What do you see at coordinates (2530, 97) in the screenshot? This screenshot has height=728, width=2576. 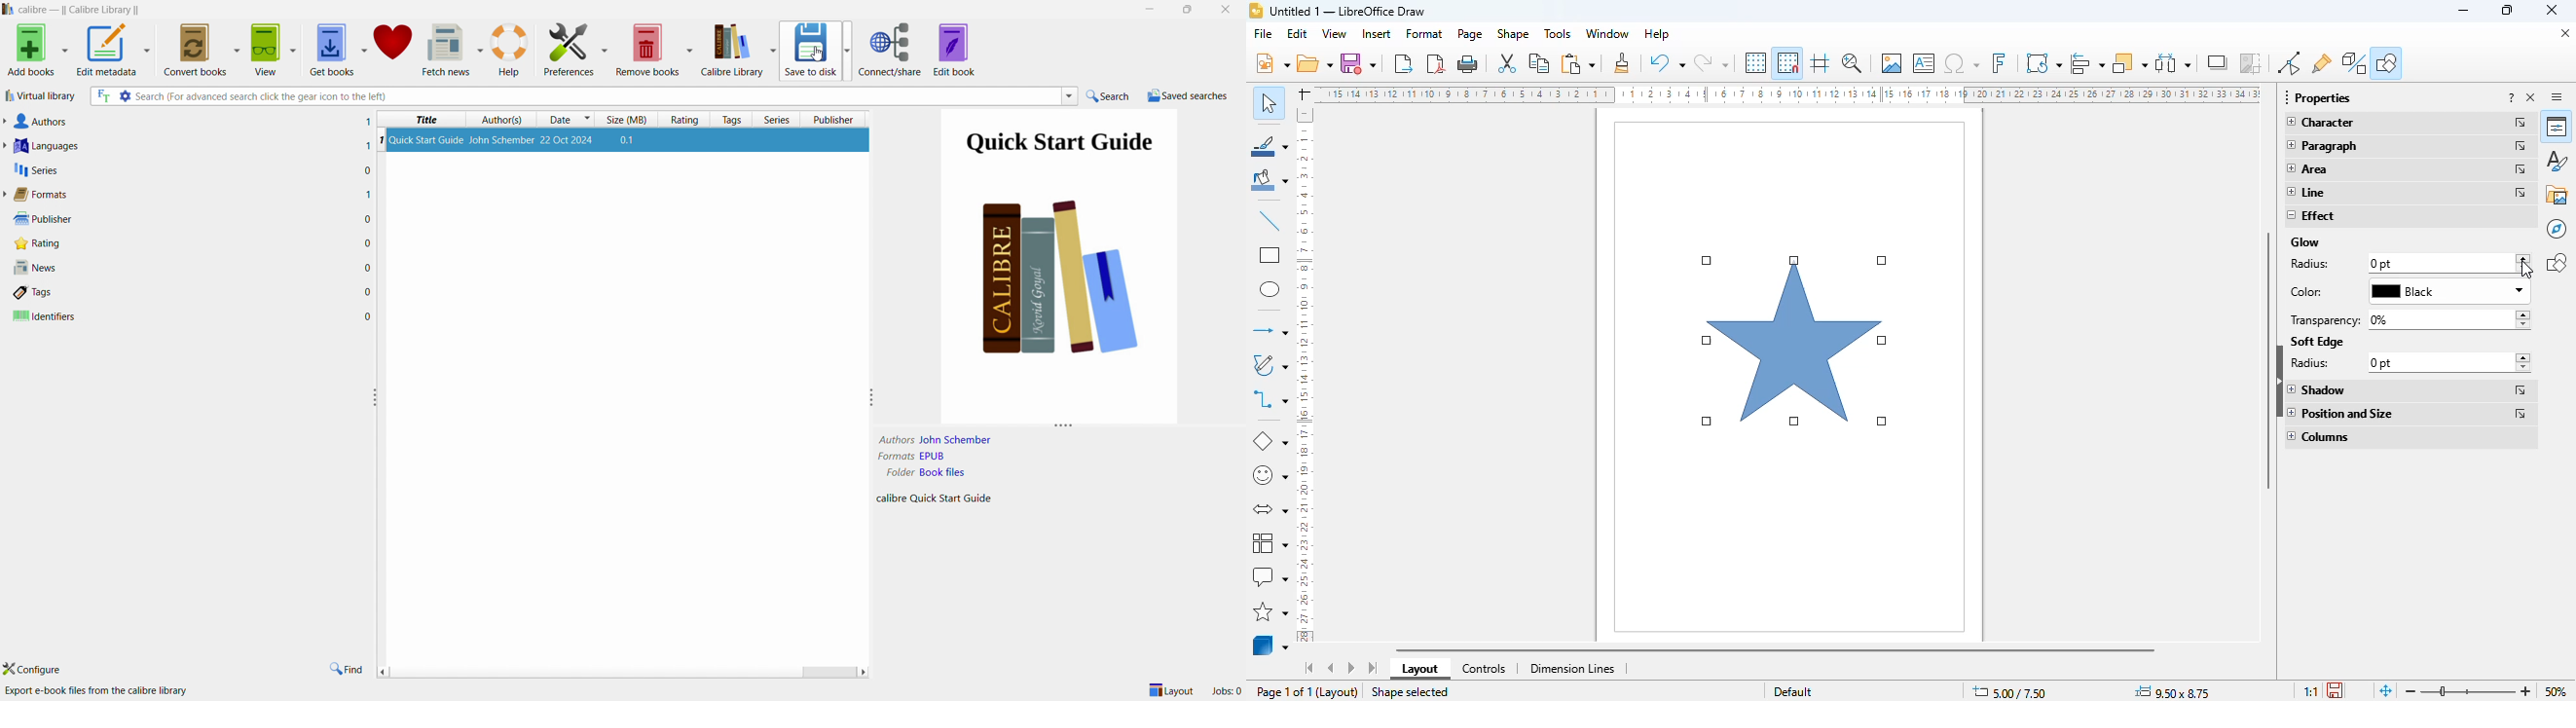 I see `close sidebar deck` at bounding box center [2530, 97].